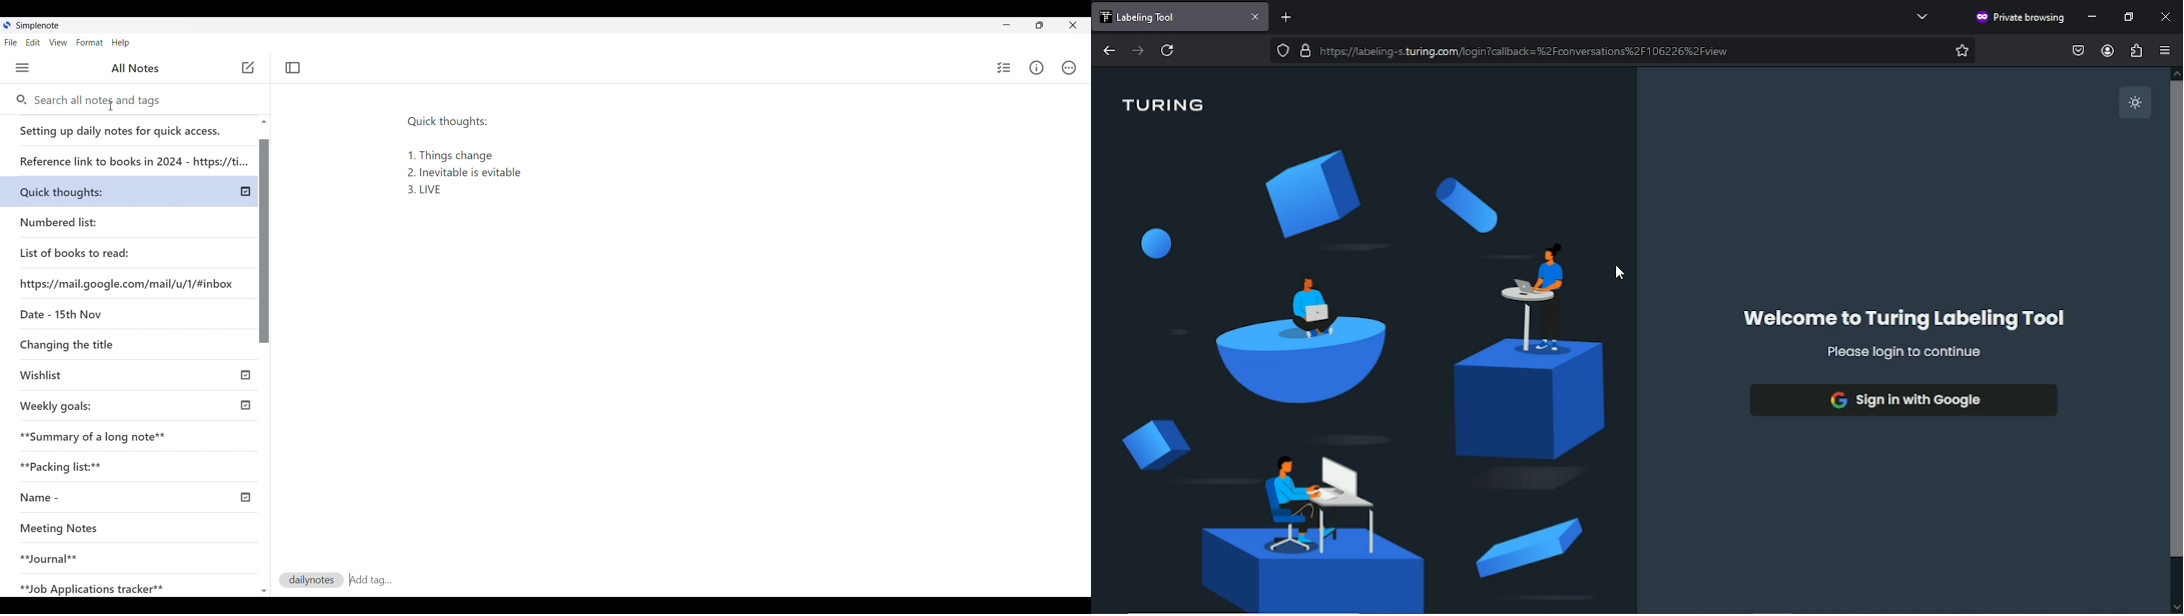  Describe the element at coordinates (293, 68) in the screenshot. I see `Toggle focus mode` at that location.